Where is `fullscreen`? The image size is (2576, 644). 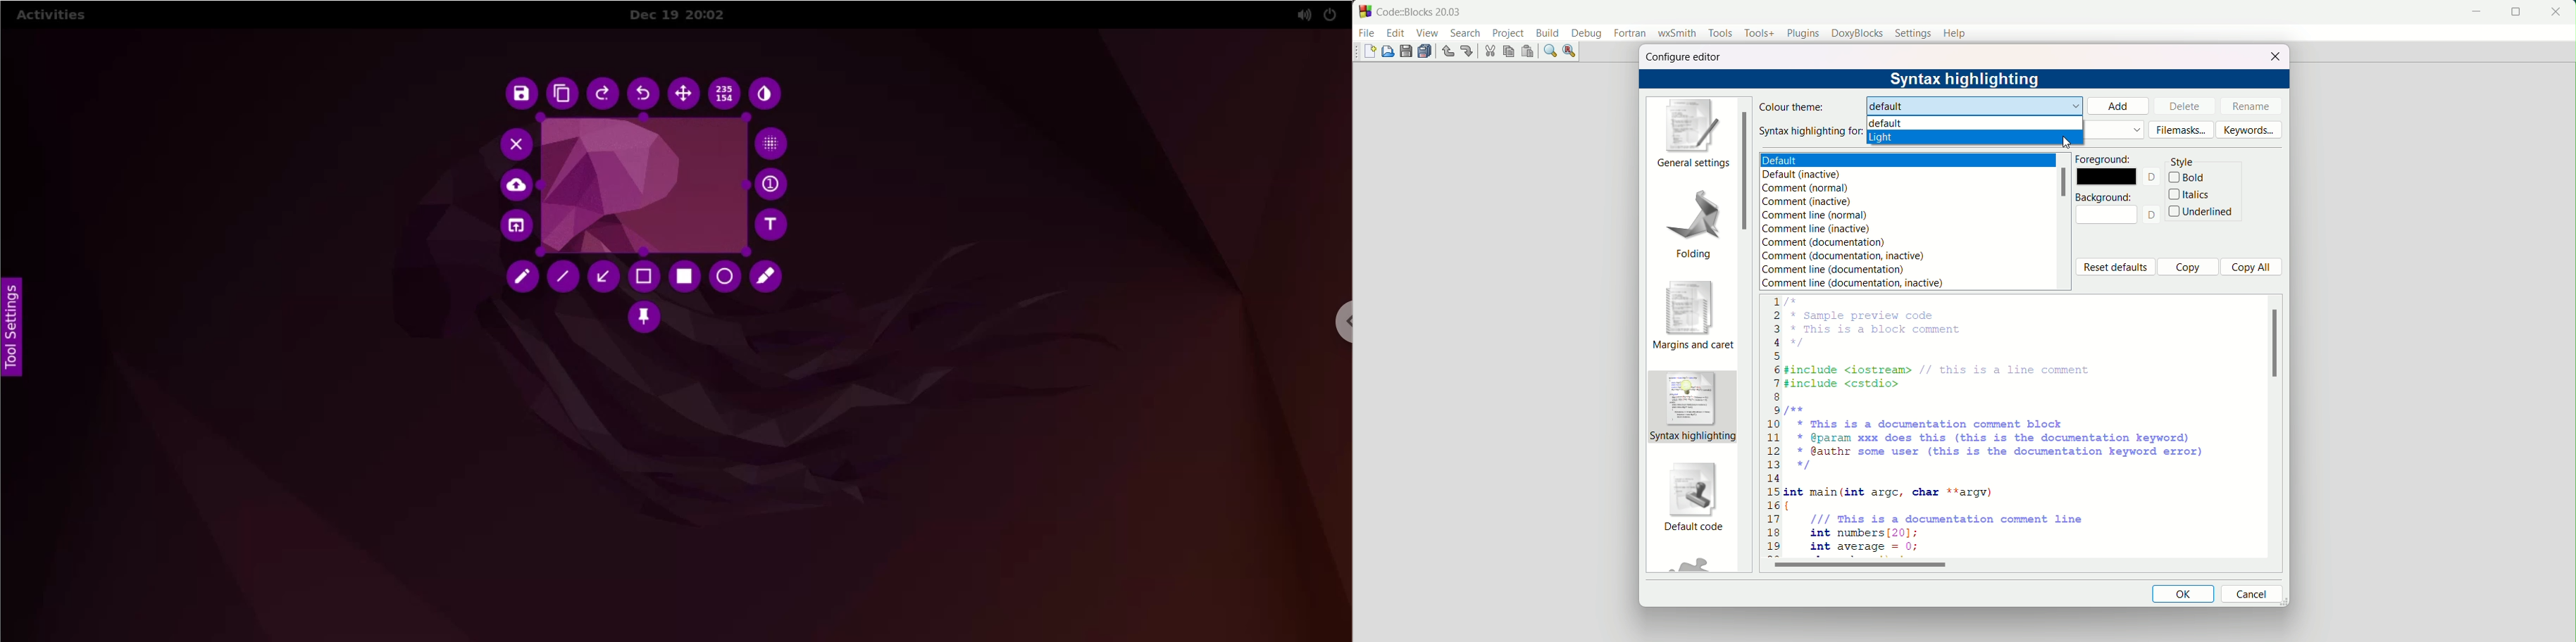
fullscreen is located at coordinates (2516, 12).